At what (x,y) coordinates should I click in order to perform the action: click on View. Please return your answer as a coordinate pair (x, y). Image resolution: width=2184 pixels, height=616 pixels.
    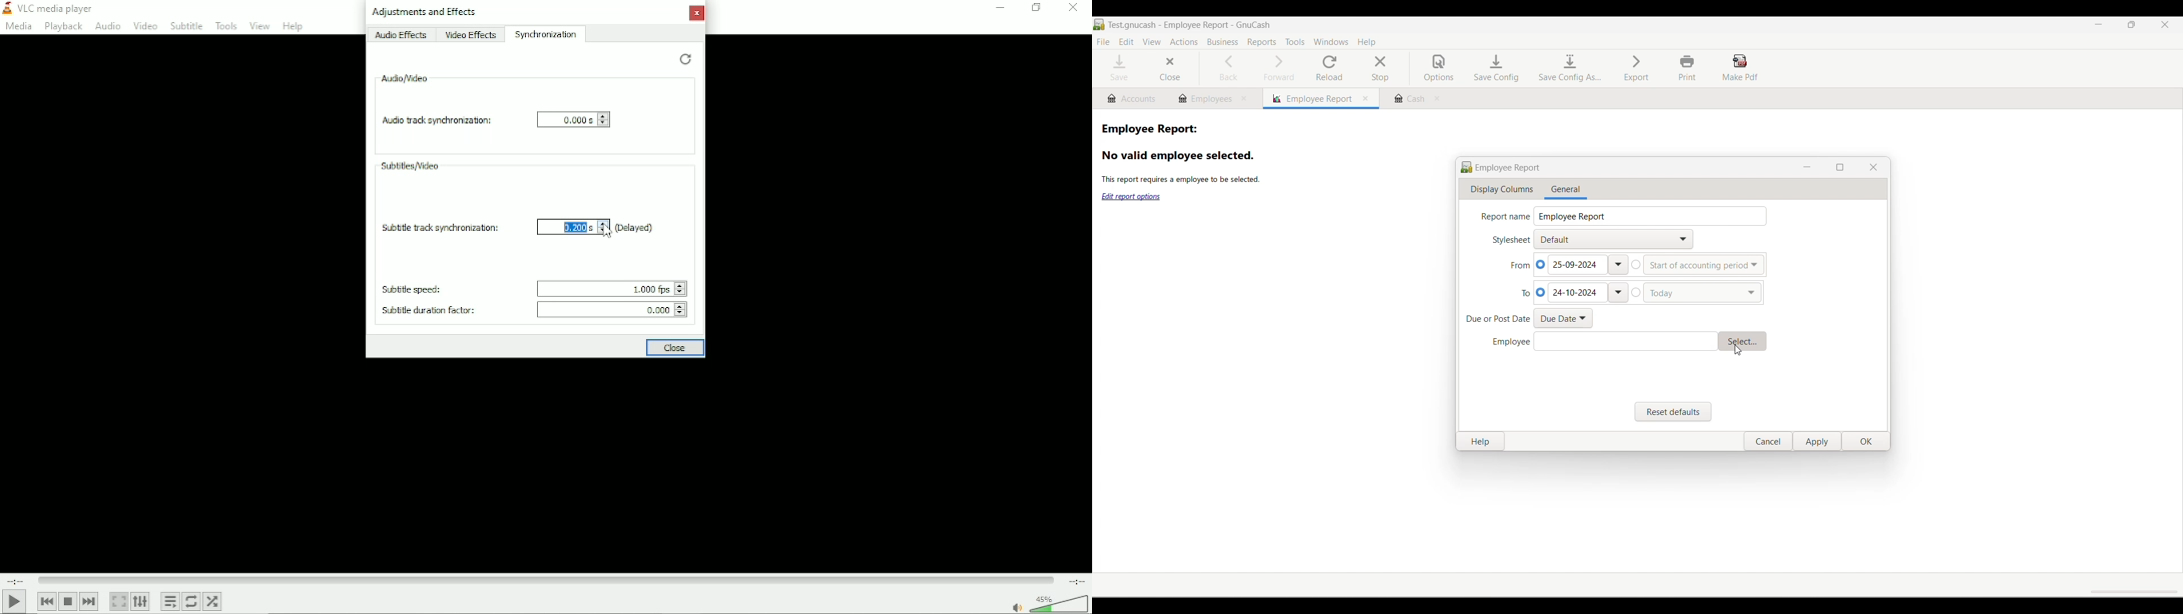
    Looking at the image, I should click on (259, 26).